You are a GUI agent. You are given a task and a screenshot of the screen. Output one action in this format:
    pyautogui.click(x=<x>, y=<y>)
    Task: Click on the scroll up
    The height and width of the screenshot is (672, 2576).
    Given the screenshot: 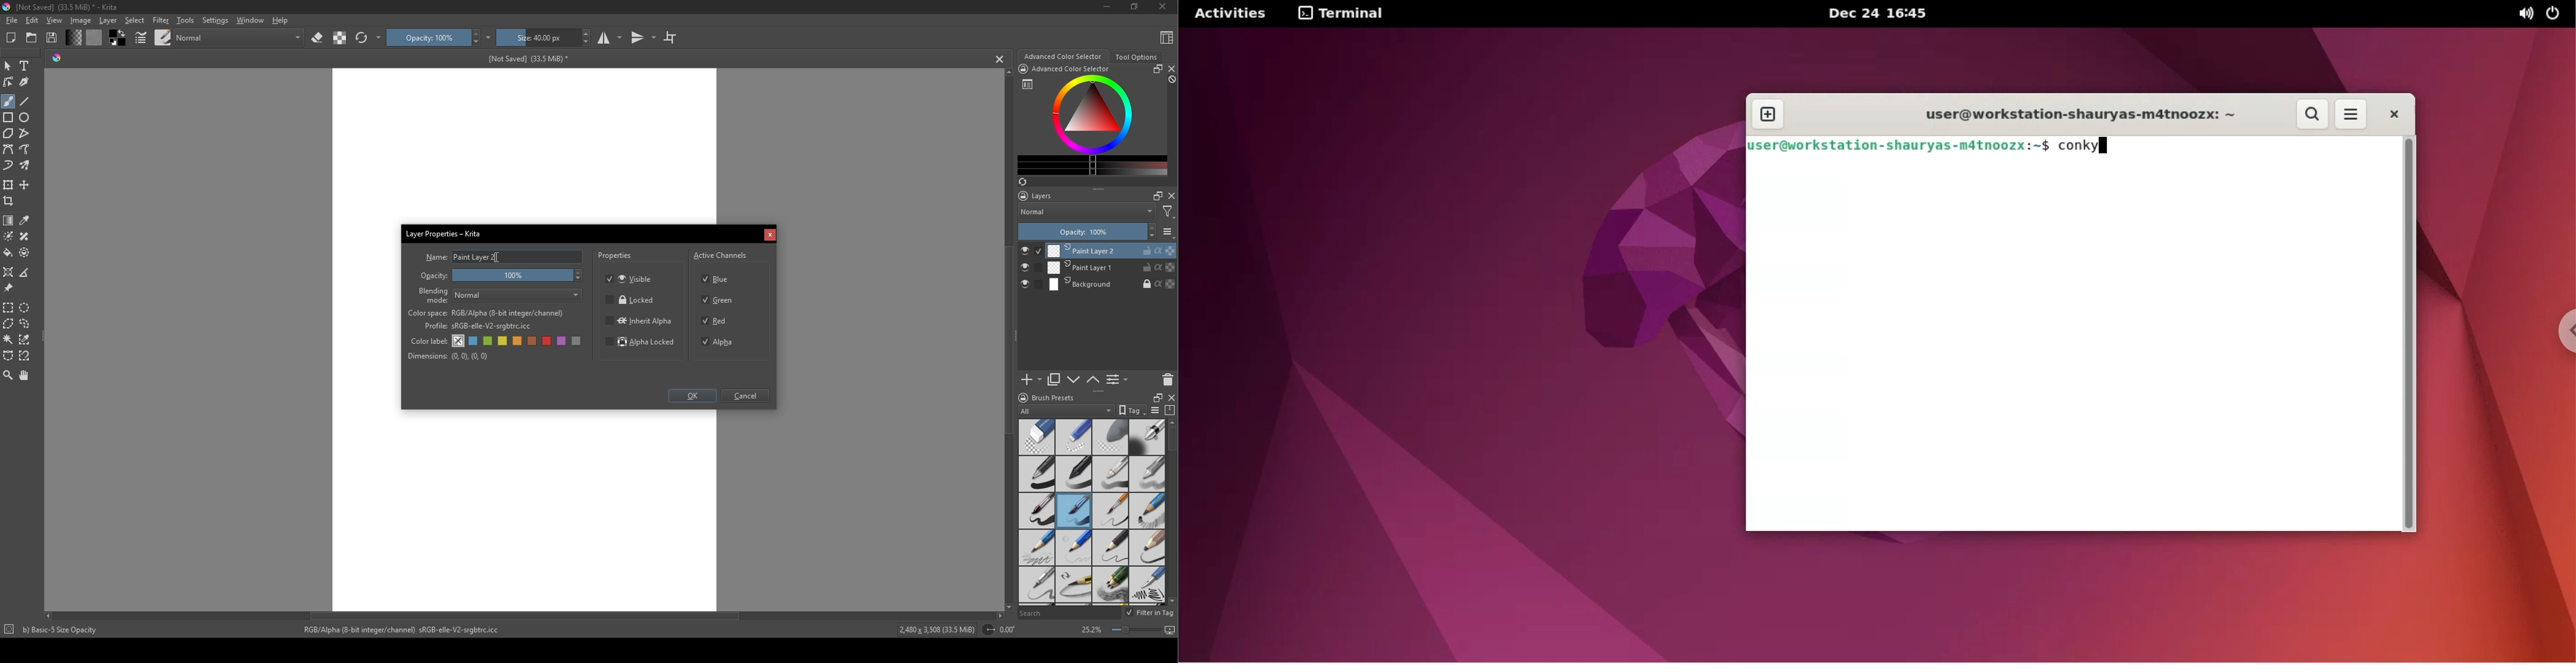 What is the action you would take?
    pyautogui.click(x=1171, y=422)
    